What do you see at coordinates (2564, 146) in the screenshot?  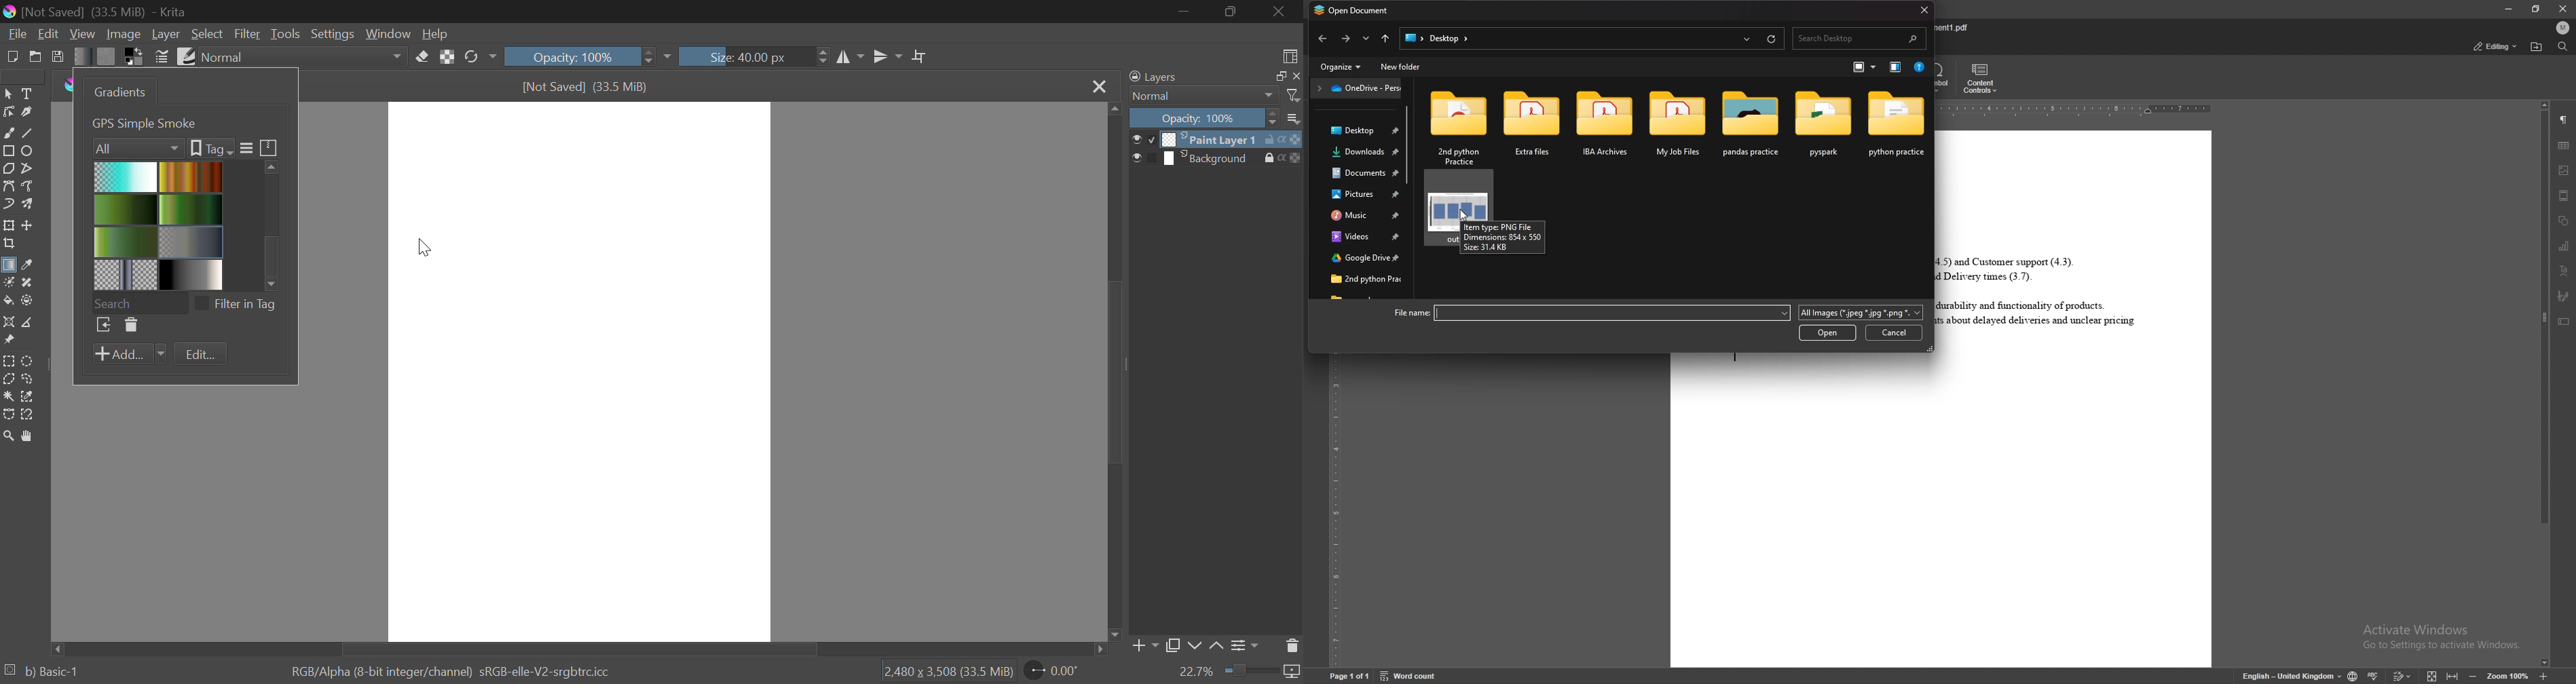 I see `table` at bounding box center [2564, 146].